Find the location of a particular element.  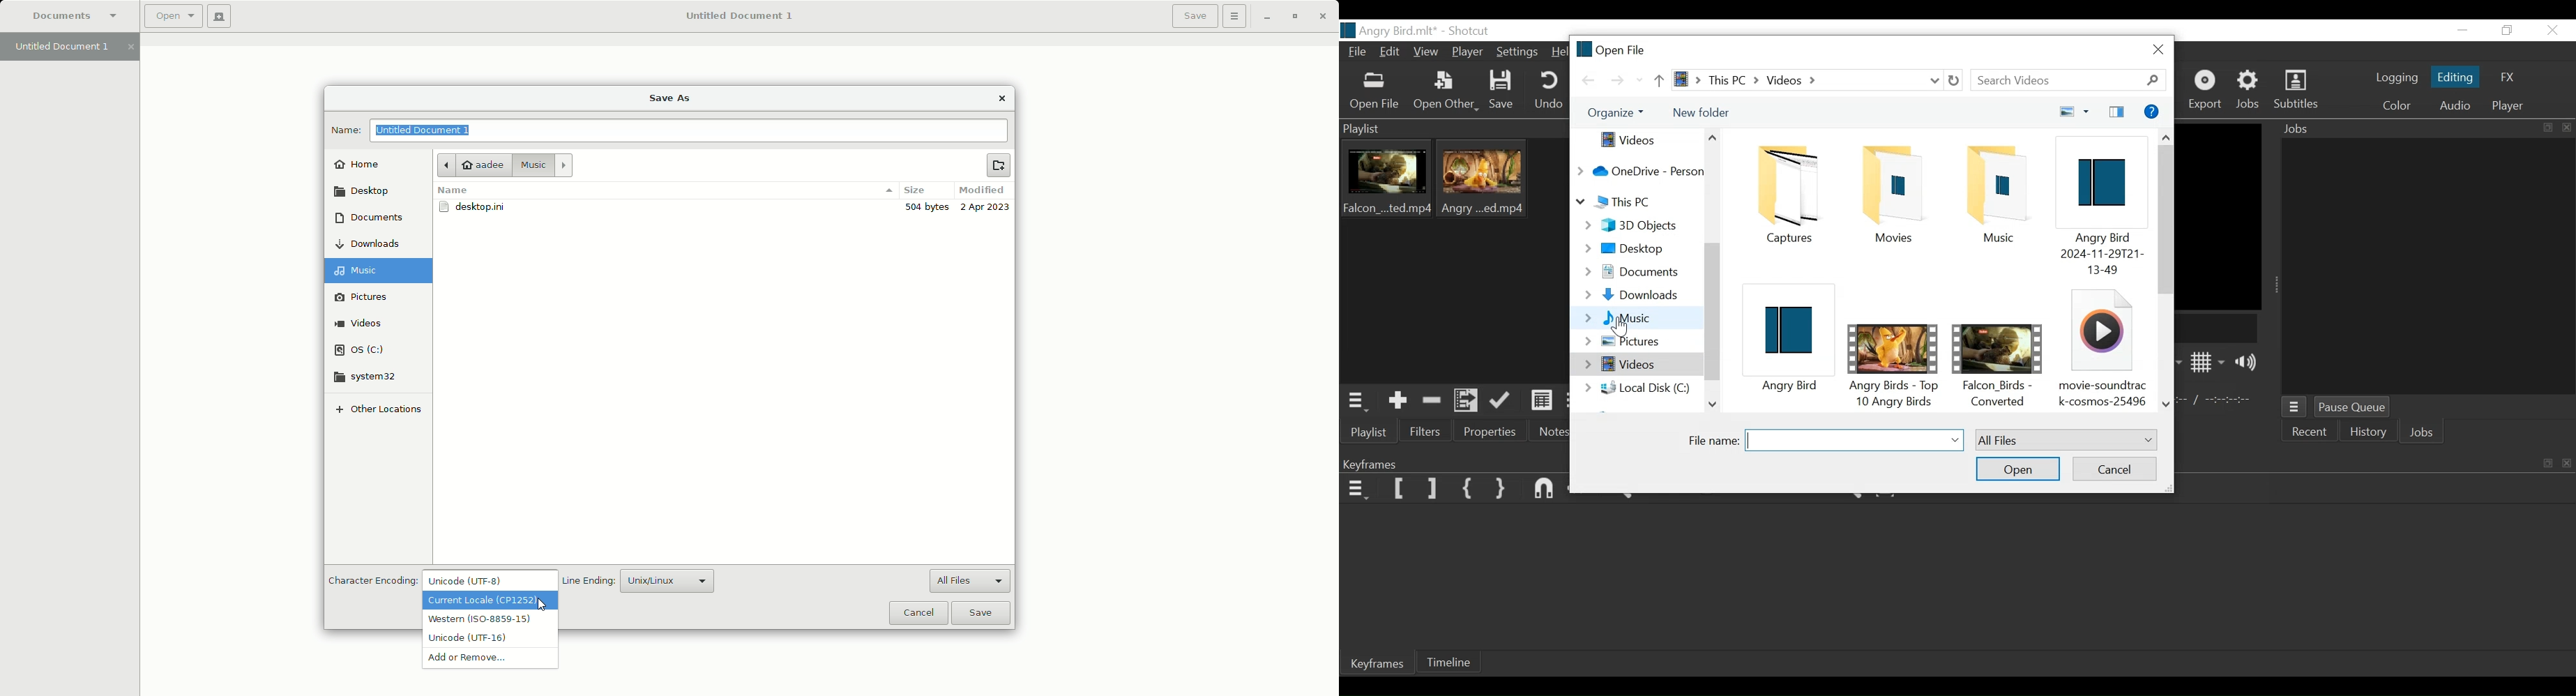

Jobs  is located at coordinates (2251, 90).